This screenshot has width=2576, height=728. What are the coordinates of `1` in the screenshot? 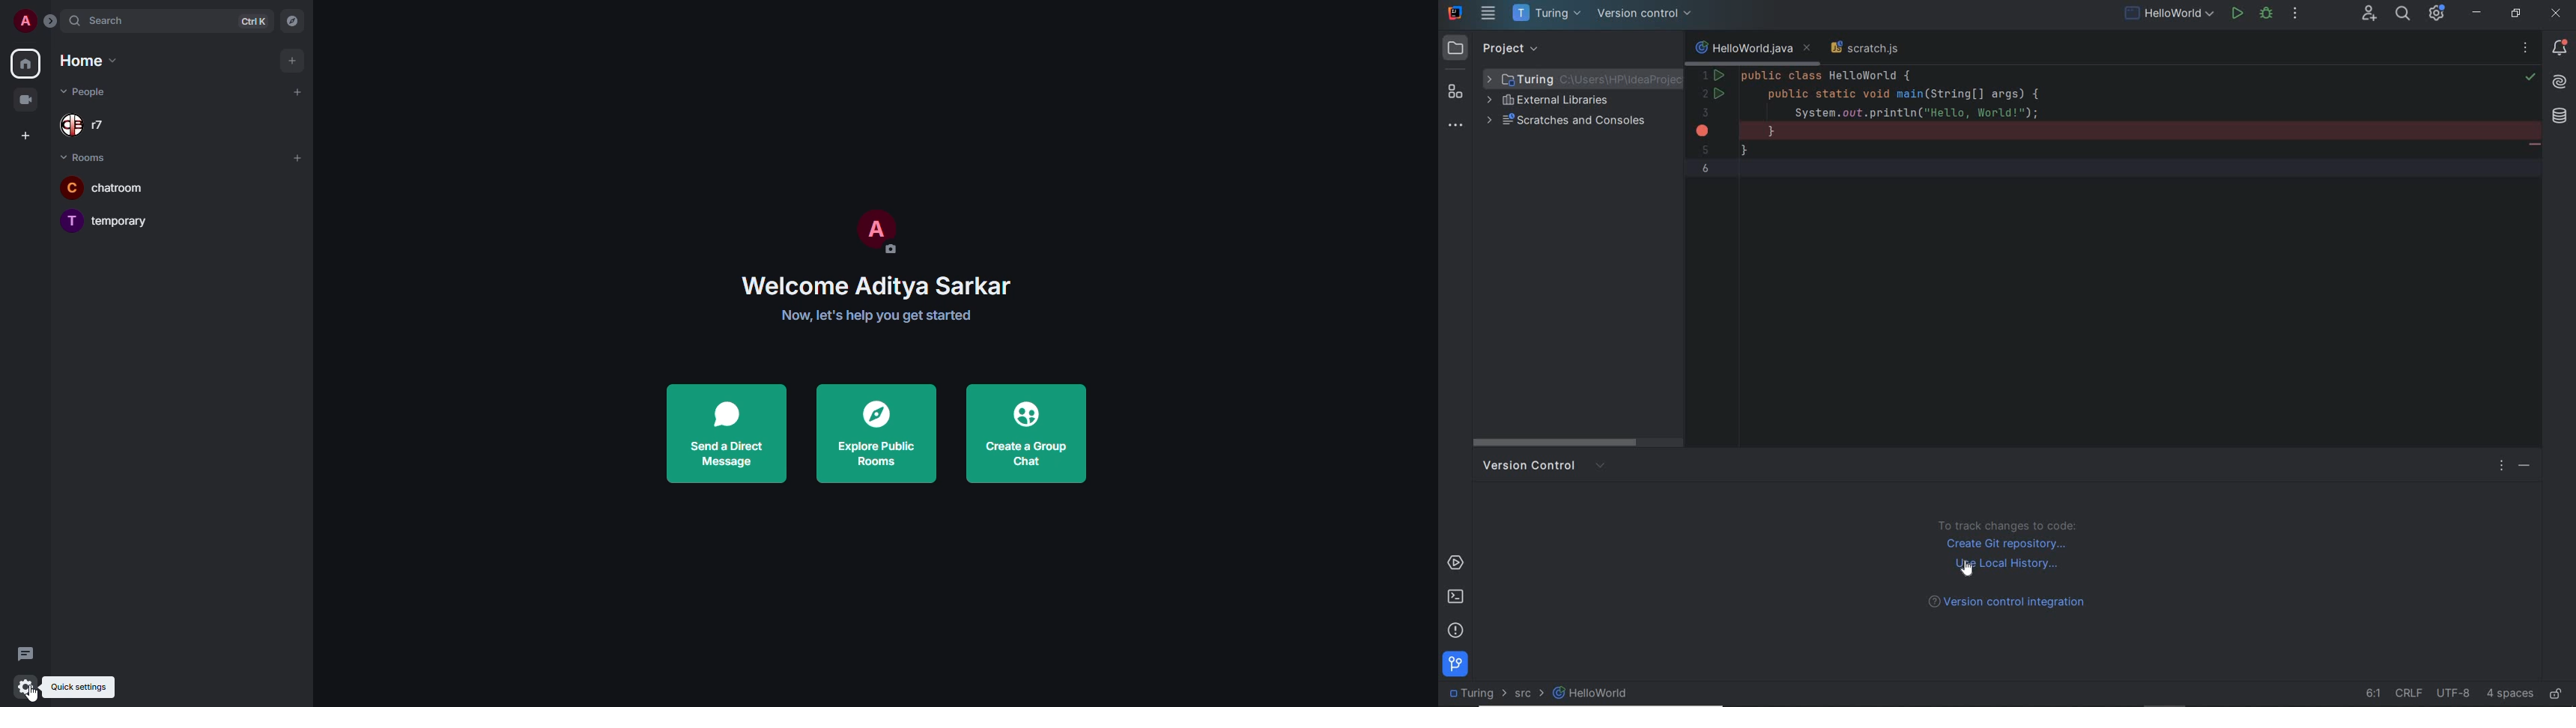 It's located at (1705, 76).